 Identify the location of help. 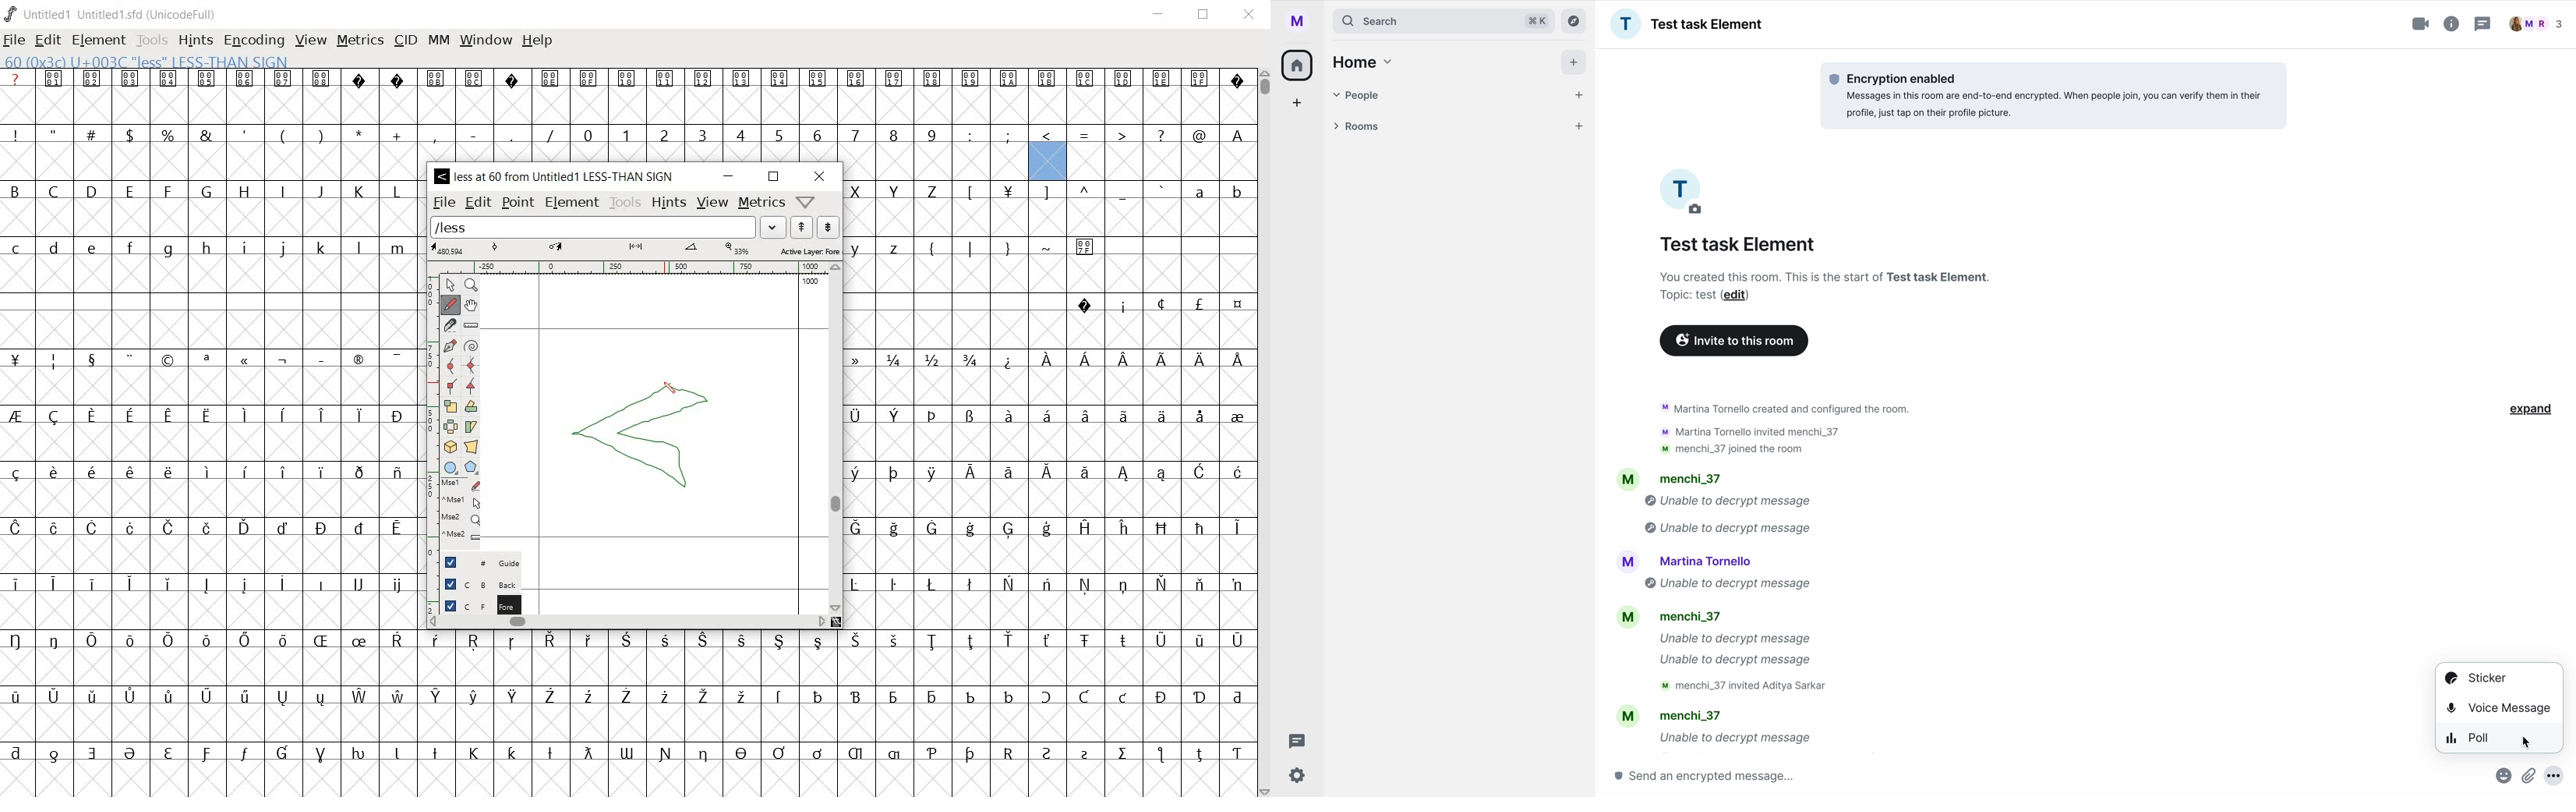
(538, 41).